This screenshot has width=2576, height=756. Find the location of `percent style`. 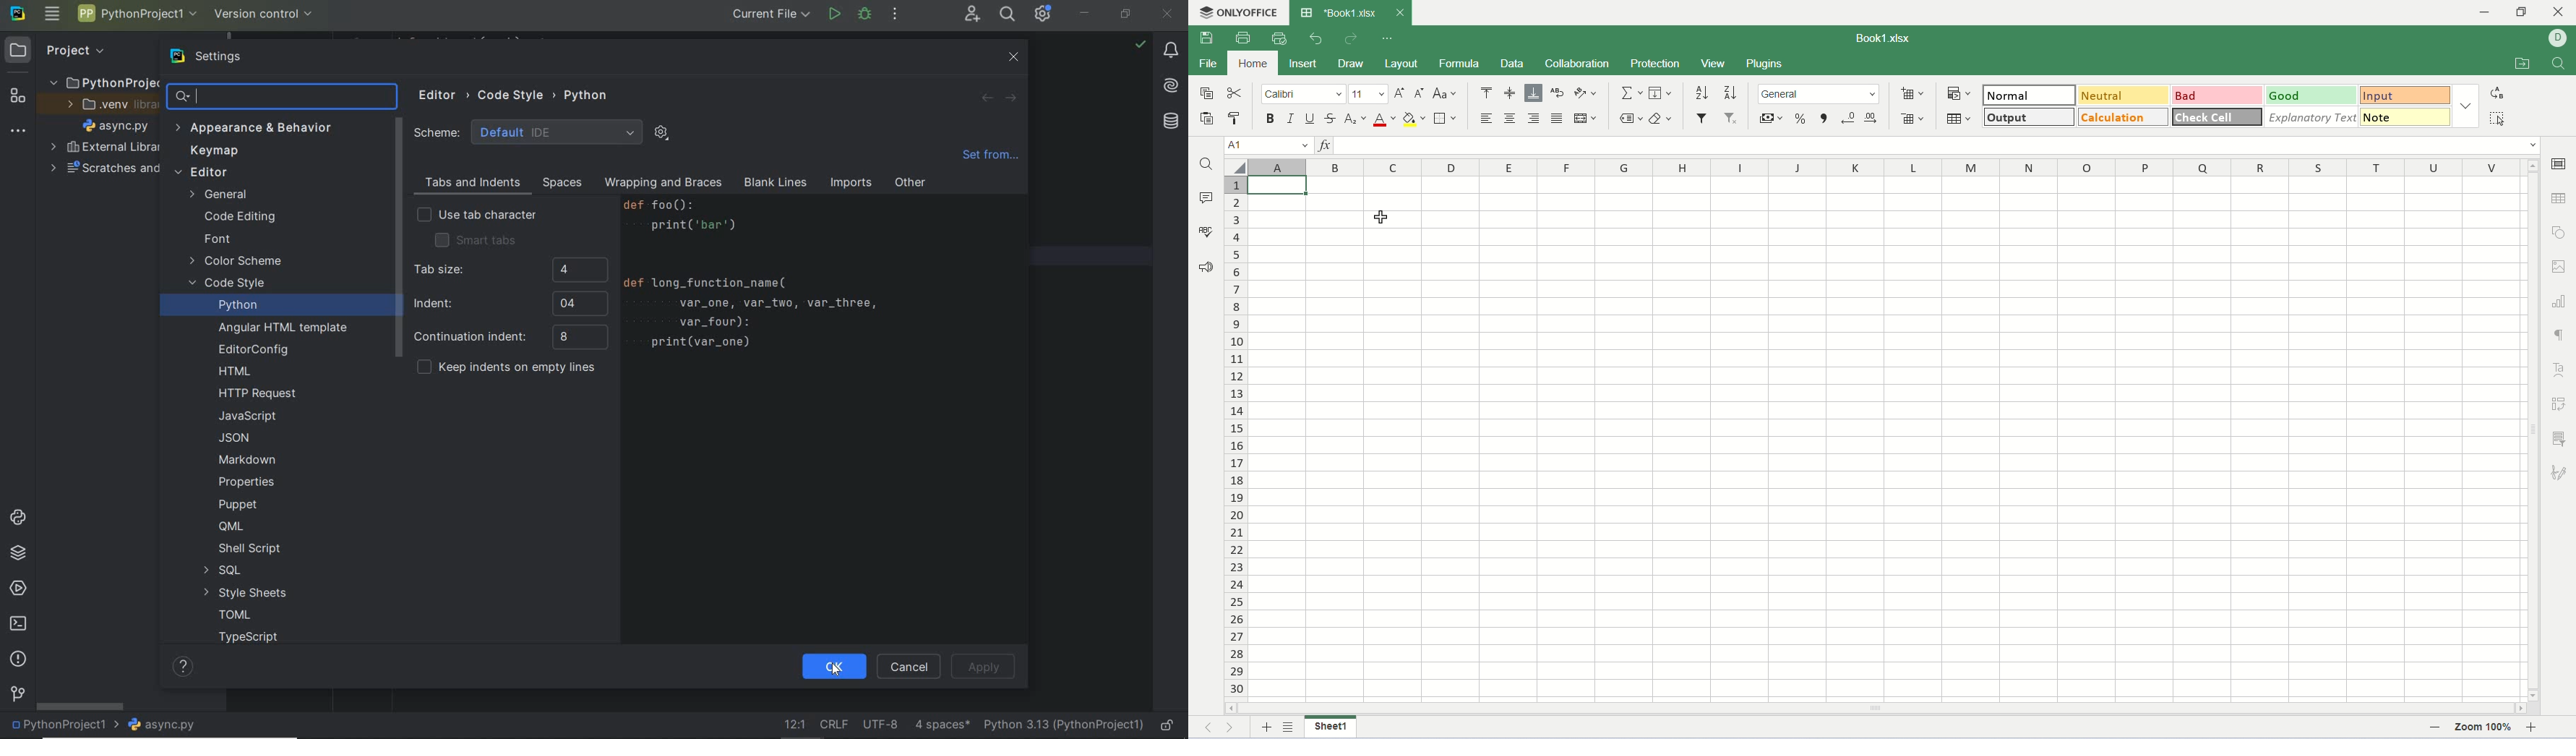

percent style is located at coordinates (1802, 116).